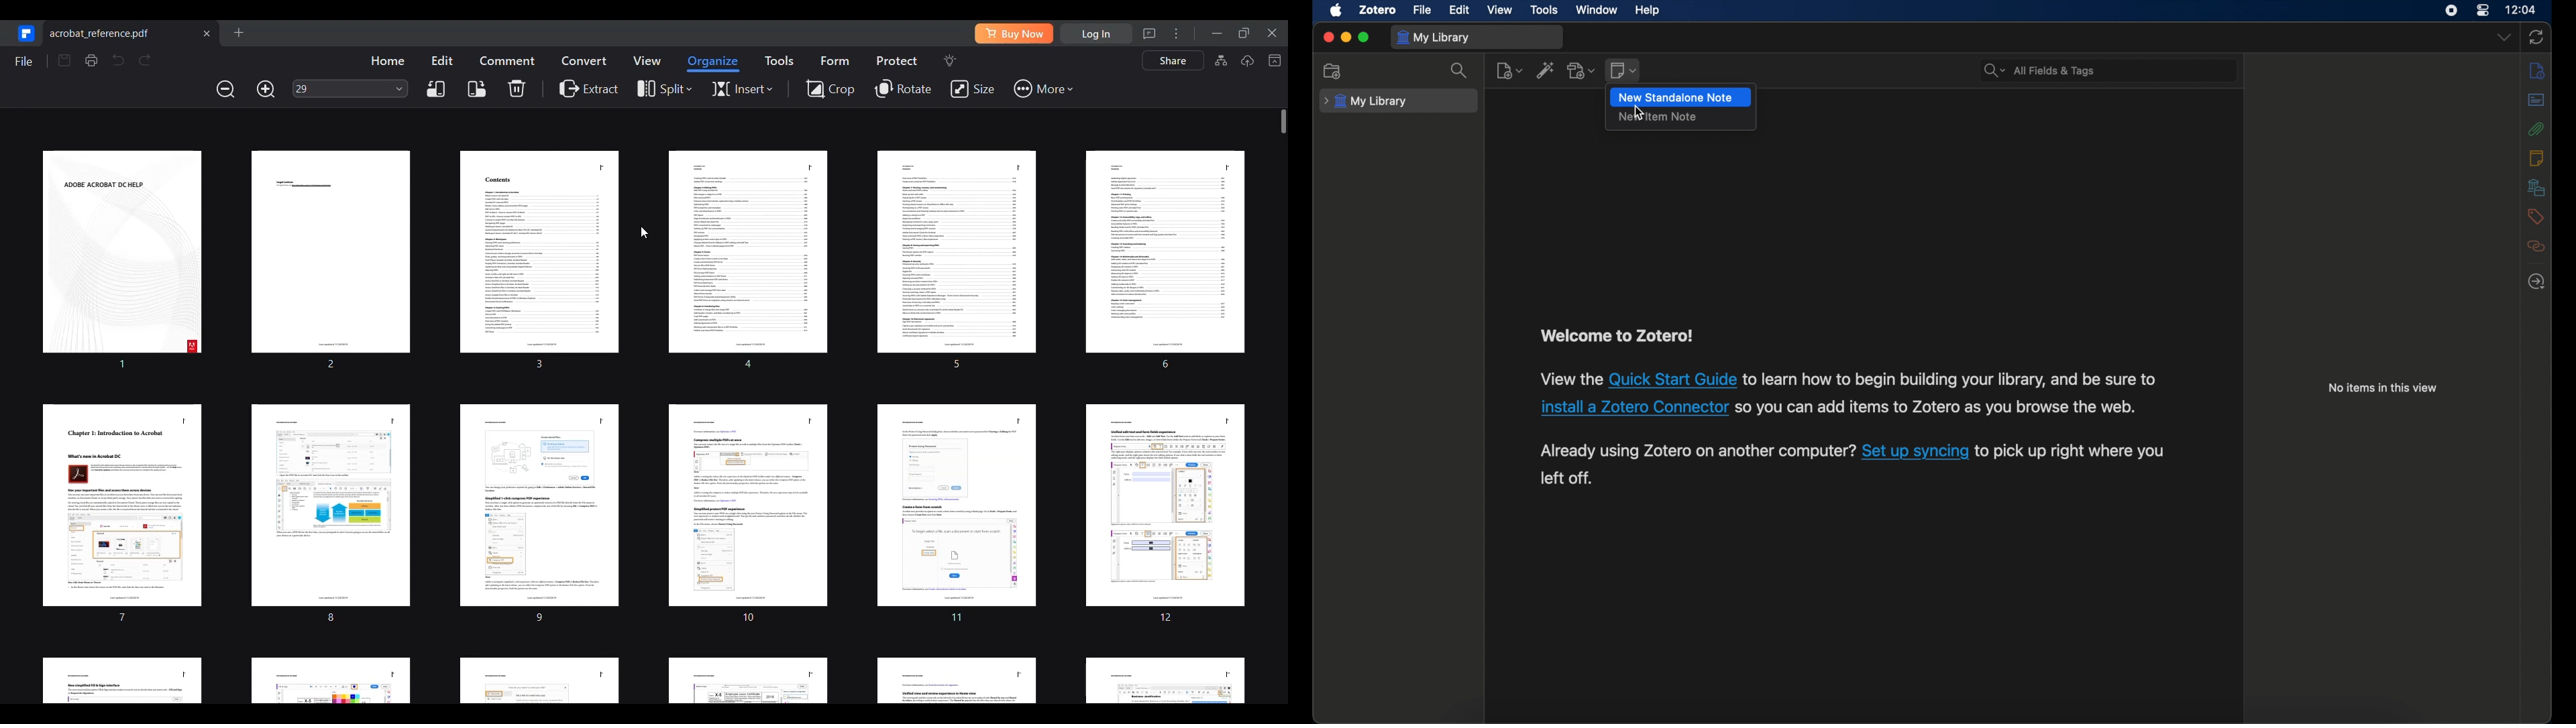 The width and height of the screenshot is (2576, 728). Describe the element at coordinates (1364, 38) in the screenshot. I see `maximize` at that location.